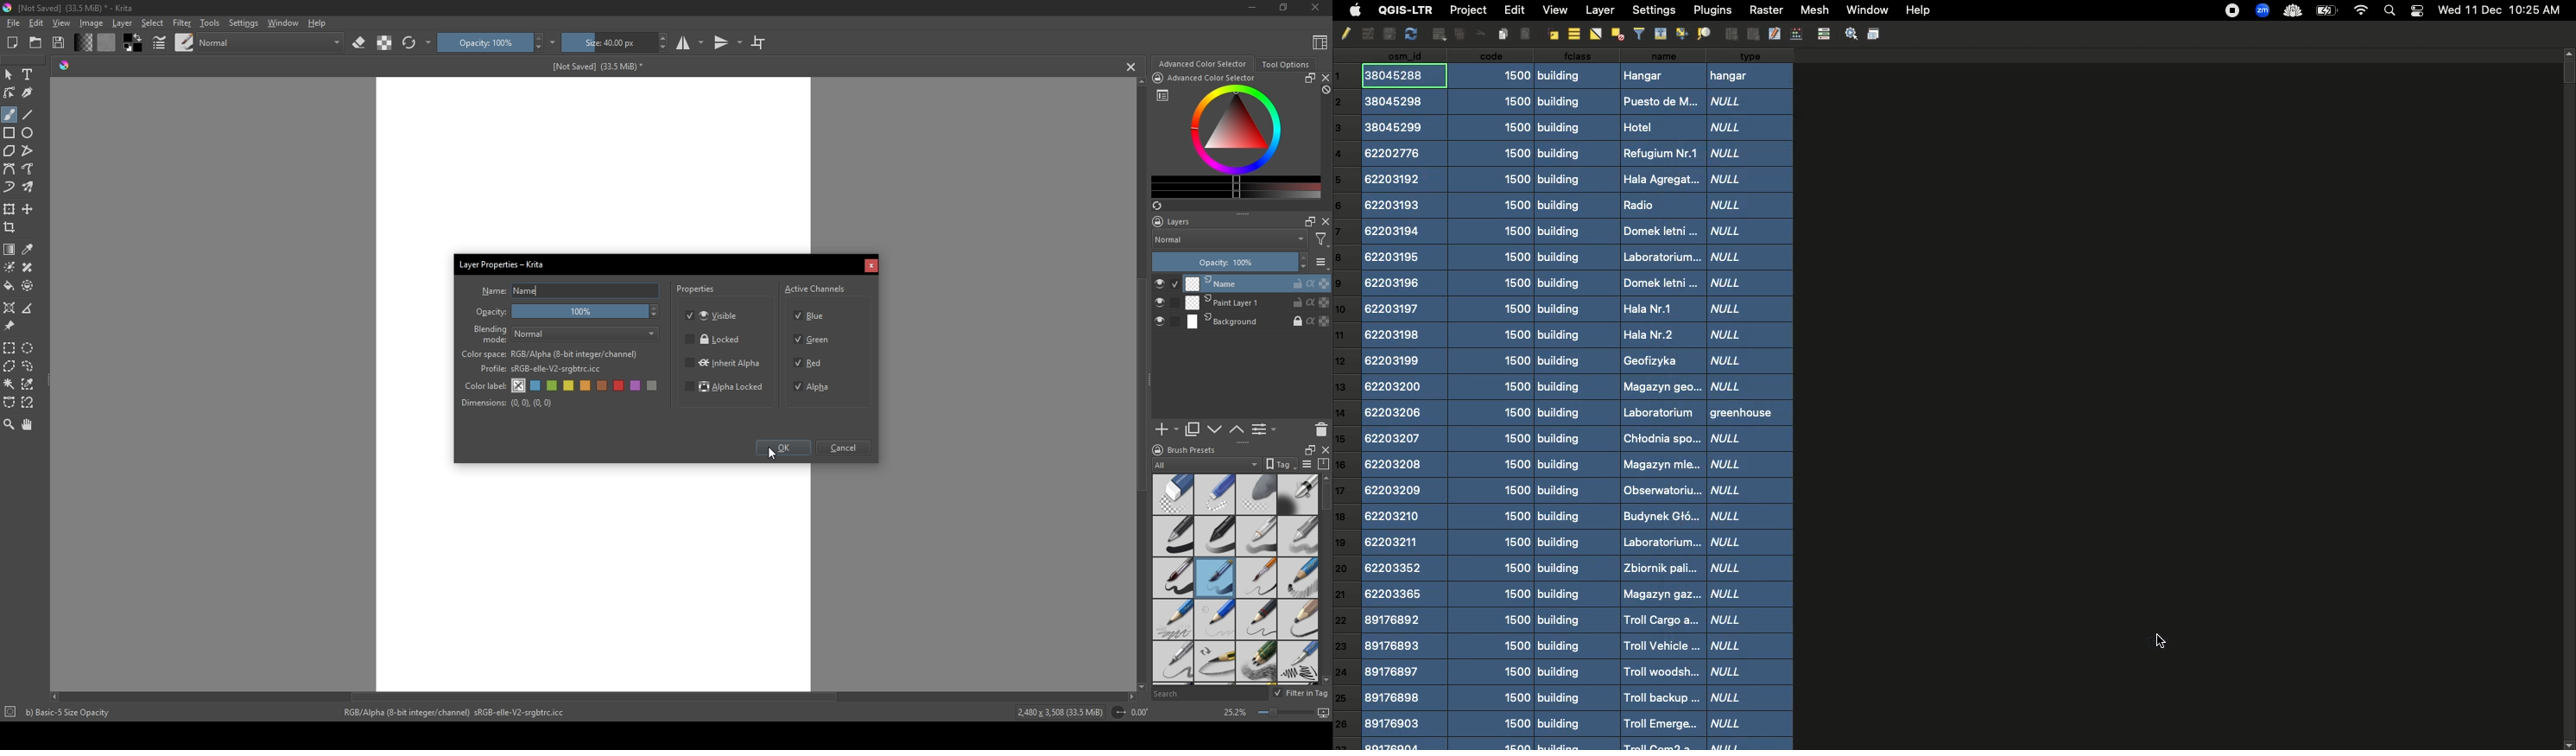 Image resolution: width=2576 pixels, height=756 pixels. Describe the element at coordinates (1495, 399) in the screenshot. I see `code` at that location.